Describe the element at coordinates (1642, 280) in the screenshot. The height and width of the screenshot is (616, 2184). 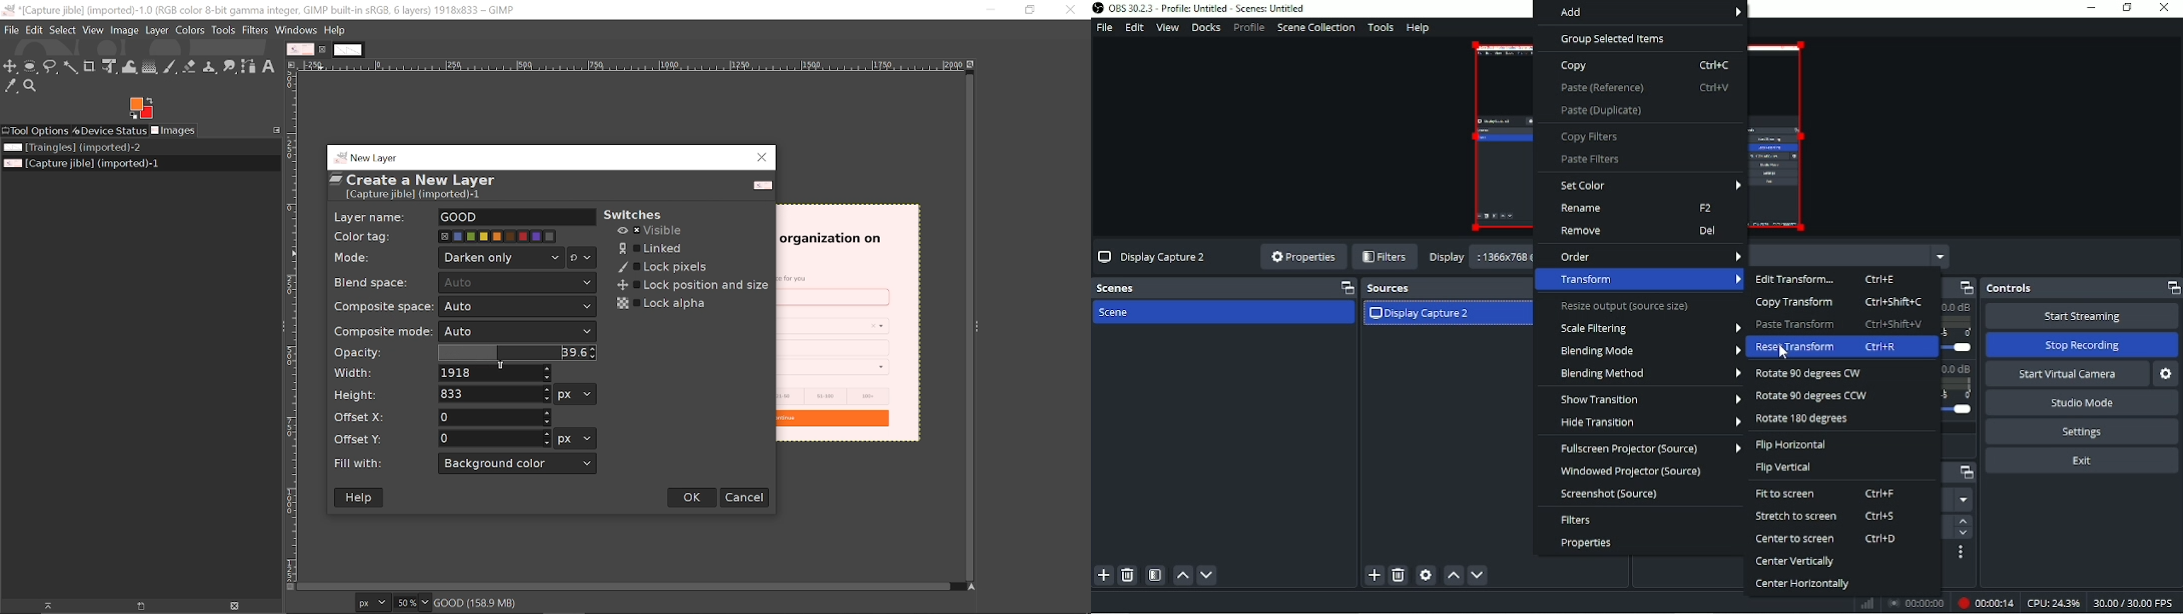
I see `Transform` at that location.